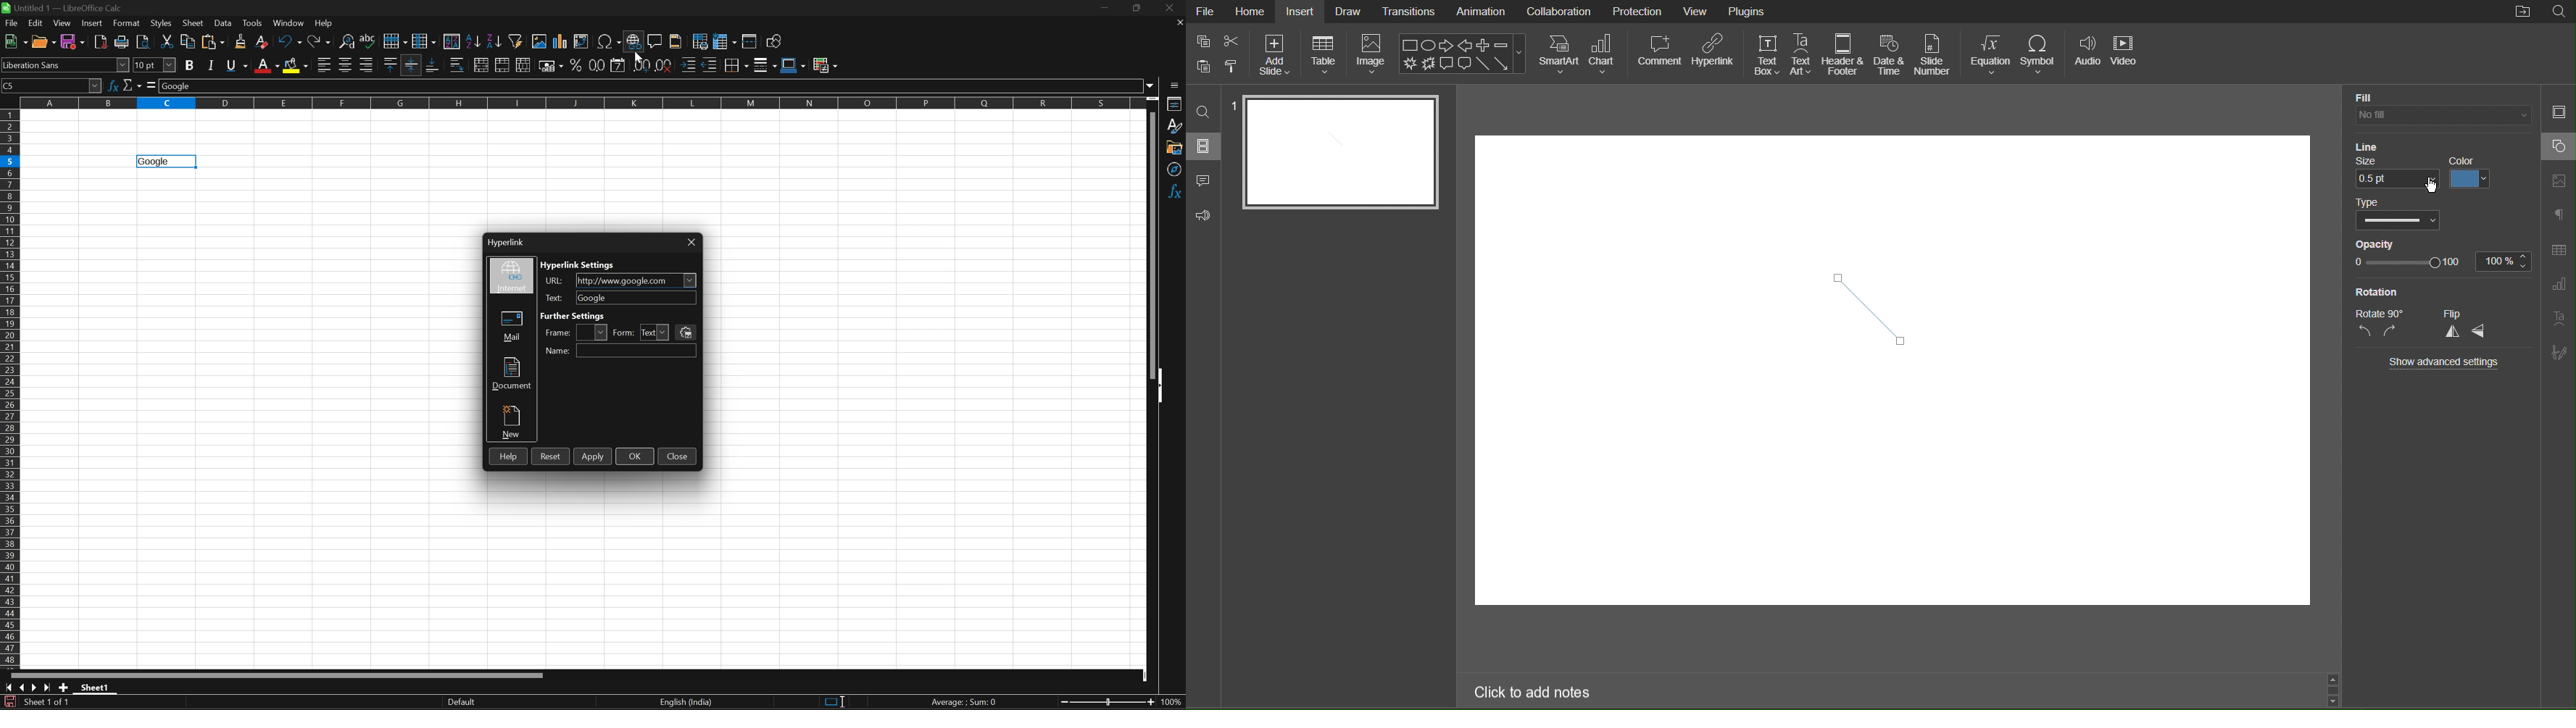 The width and height of the screenshot is (2576, 728). What do you see at coordinates (1176, 85) in the screenshot?
I see `Sidebar settings` at bounding box center [1176, 85].